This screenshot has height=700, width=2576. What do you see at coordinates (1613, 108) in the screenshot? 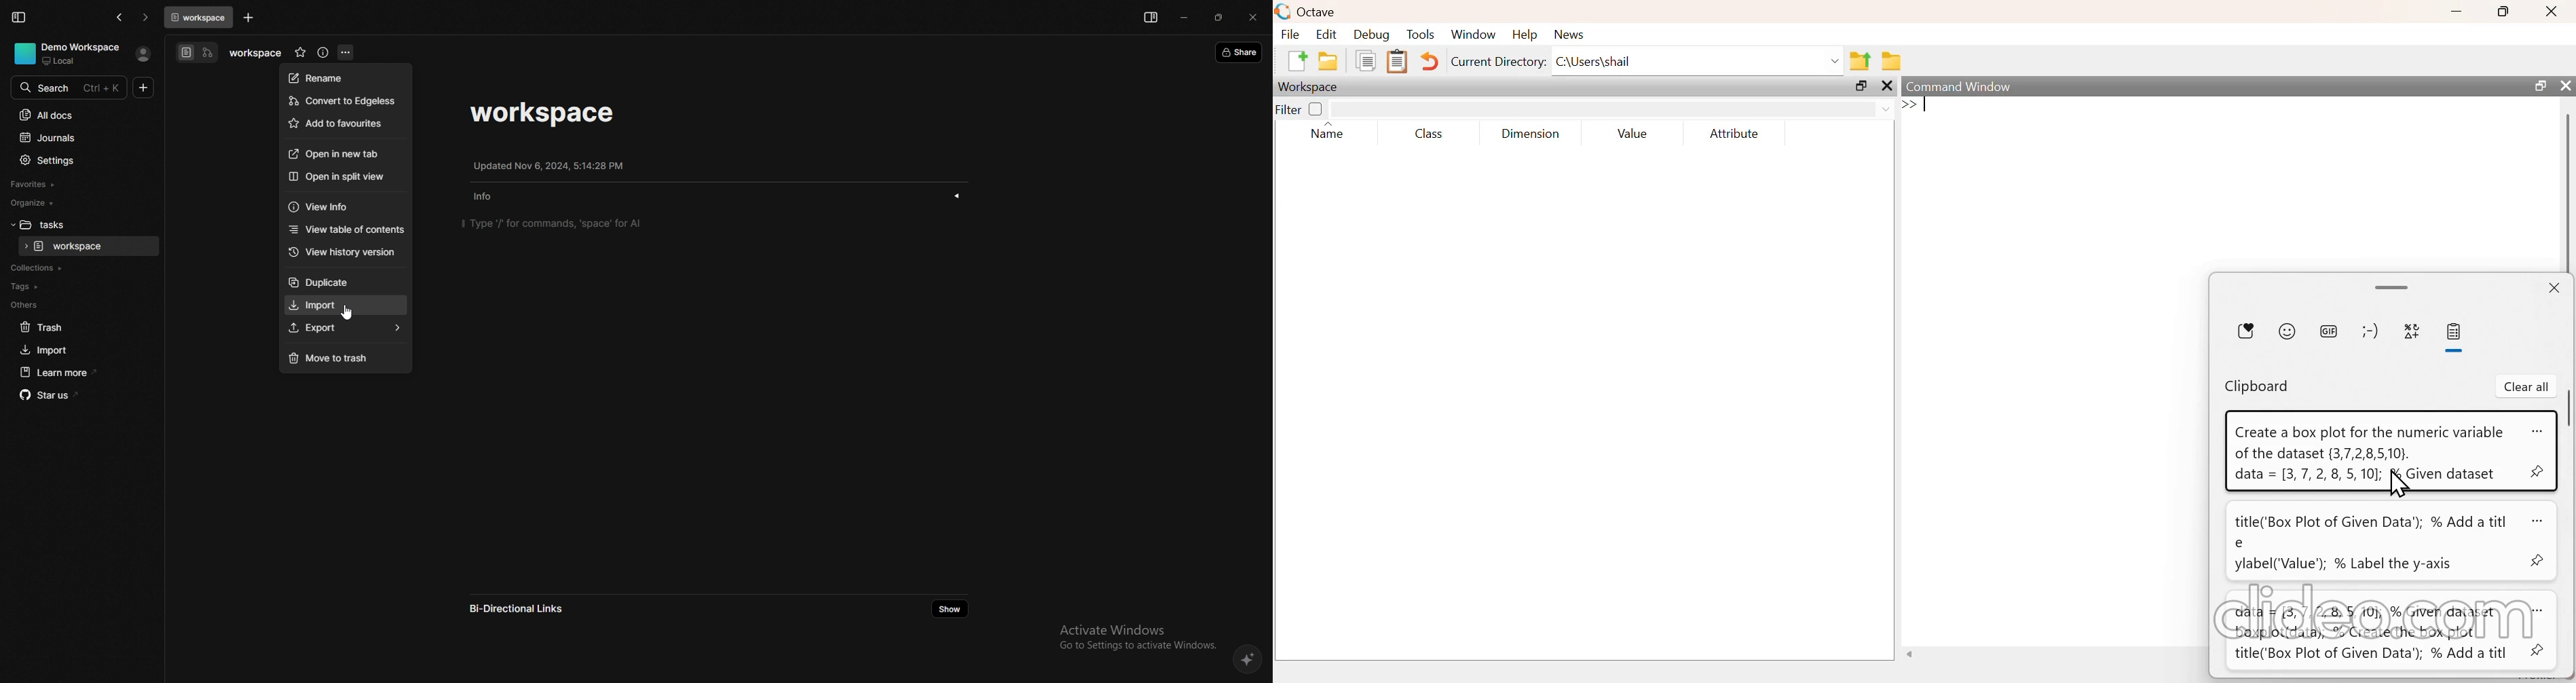
I see `filter input field` at bounding box center [1613, 108].